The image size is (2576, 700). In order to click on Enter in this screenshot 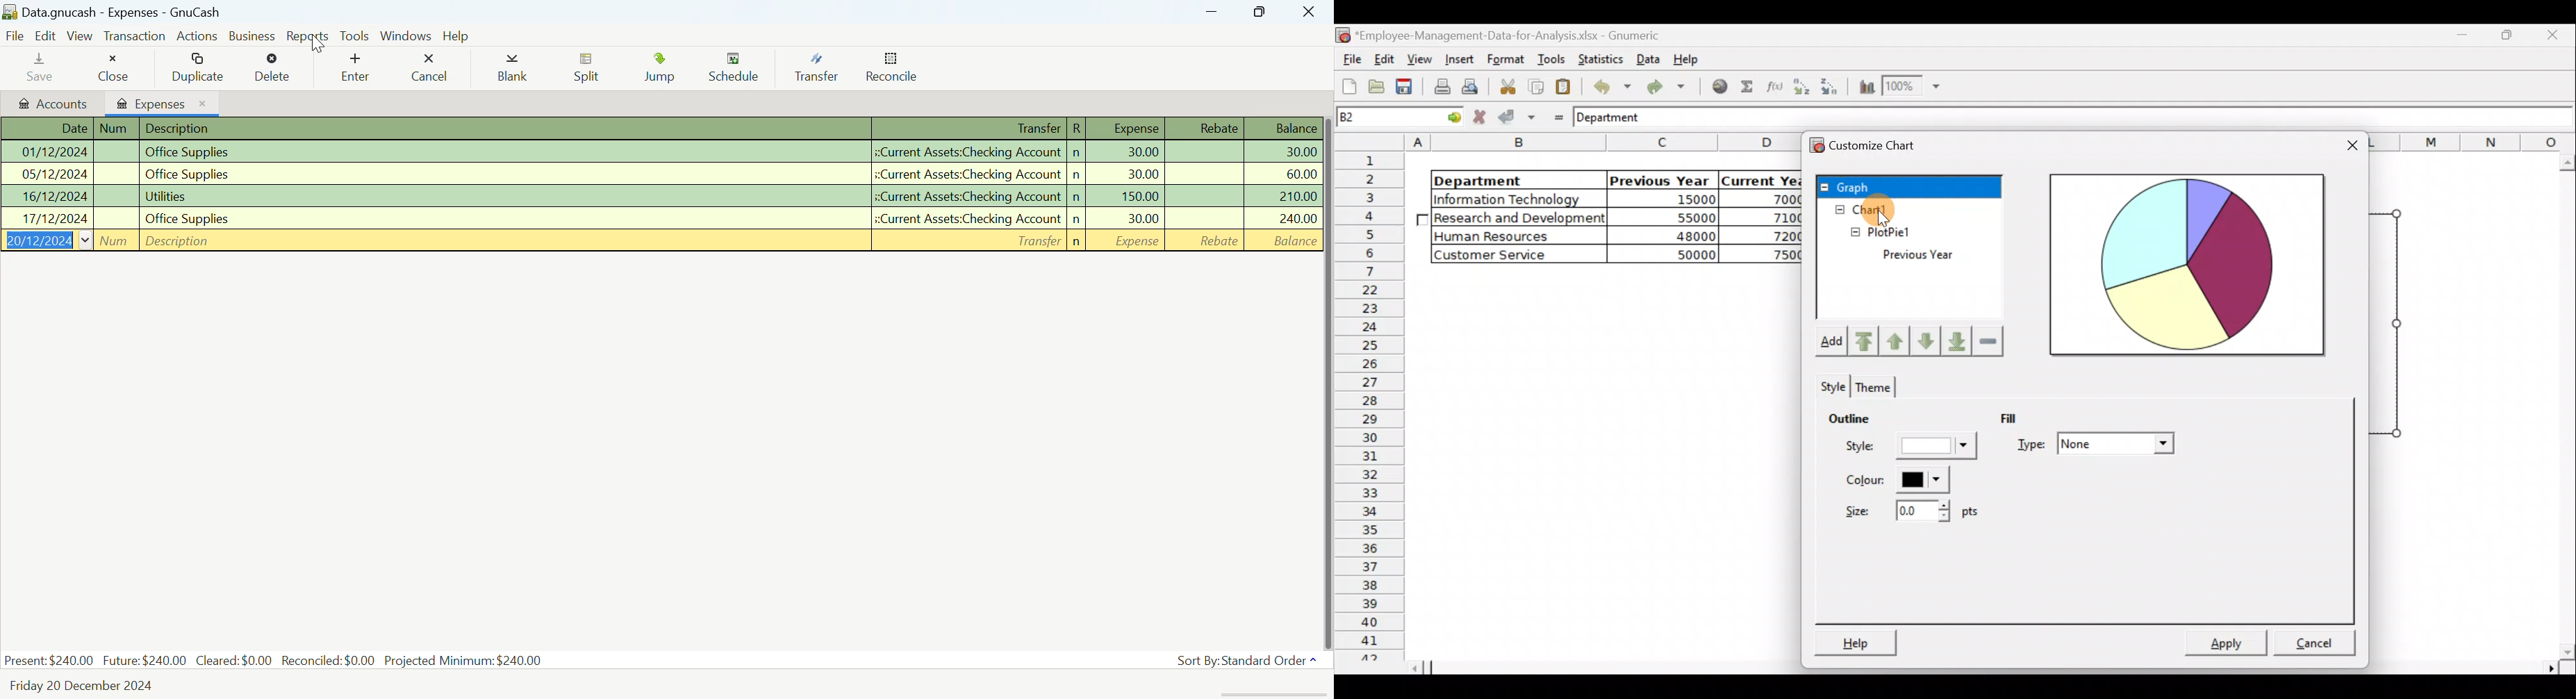, I will do `click(355, 68)`.